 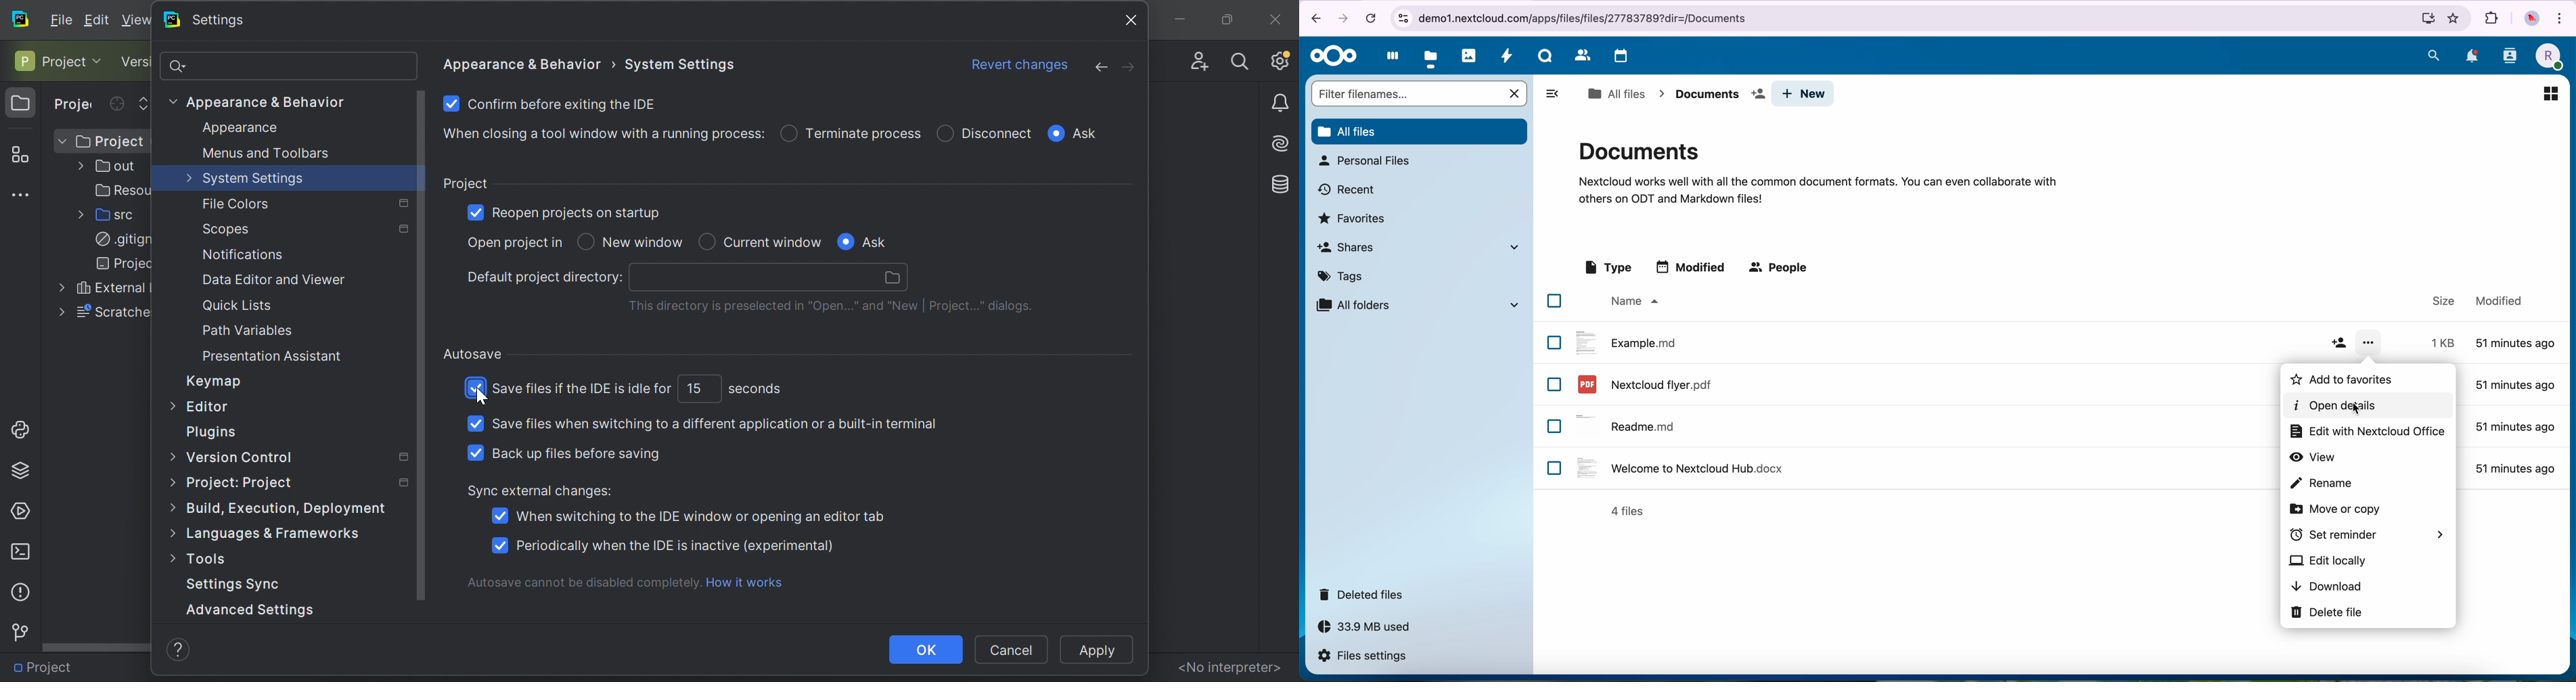 What do you see at coordinates (2366, 431) in the screenshot?
I see `edit with nextcloud office` at bounding box center [2366, 431].